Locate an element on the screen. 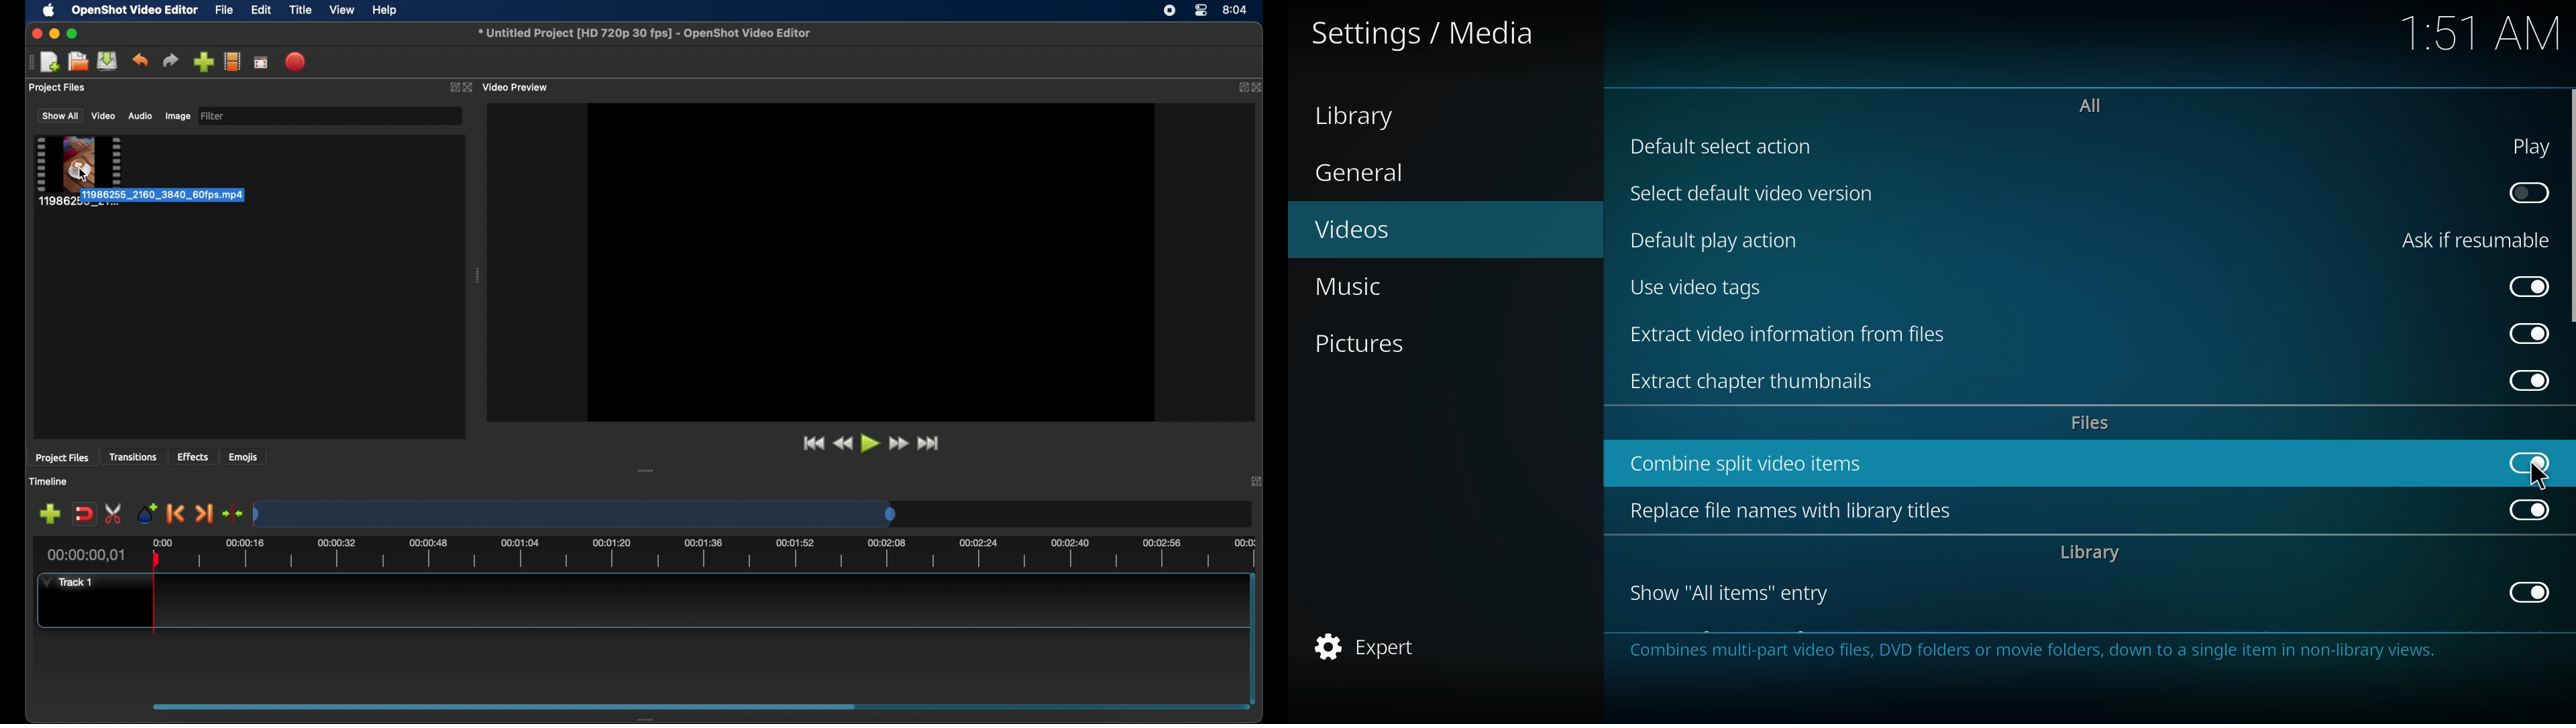  select default video version is located at coordinates (1752, 194).